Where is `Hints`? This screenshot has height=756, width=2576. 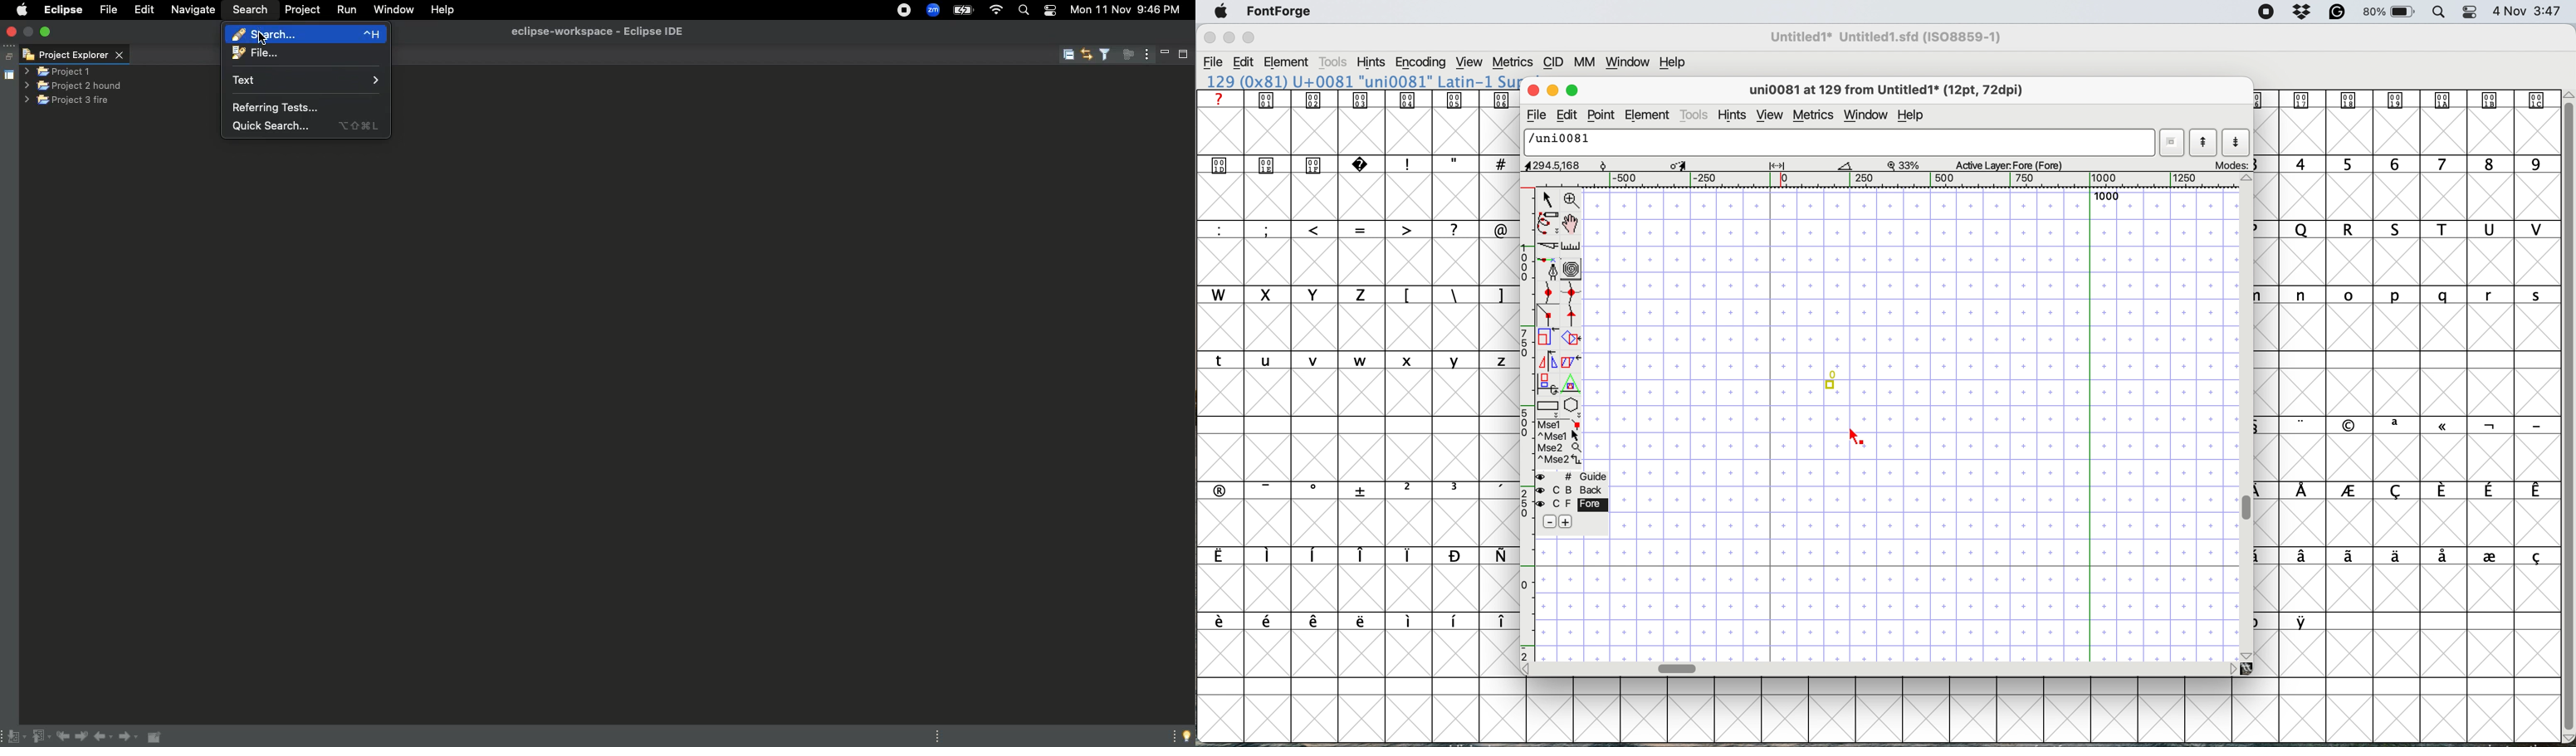 Hints is located at coordinates (1371, 63).